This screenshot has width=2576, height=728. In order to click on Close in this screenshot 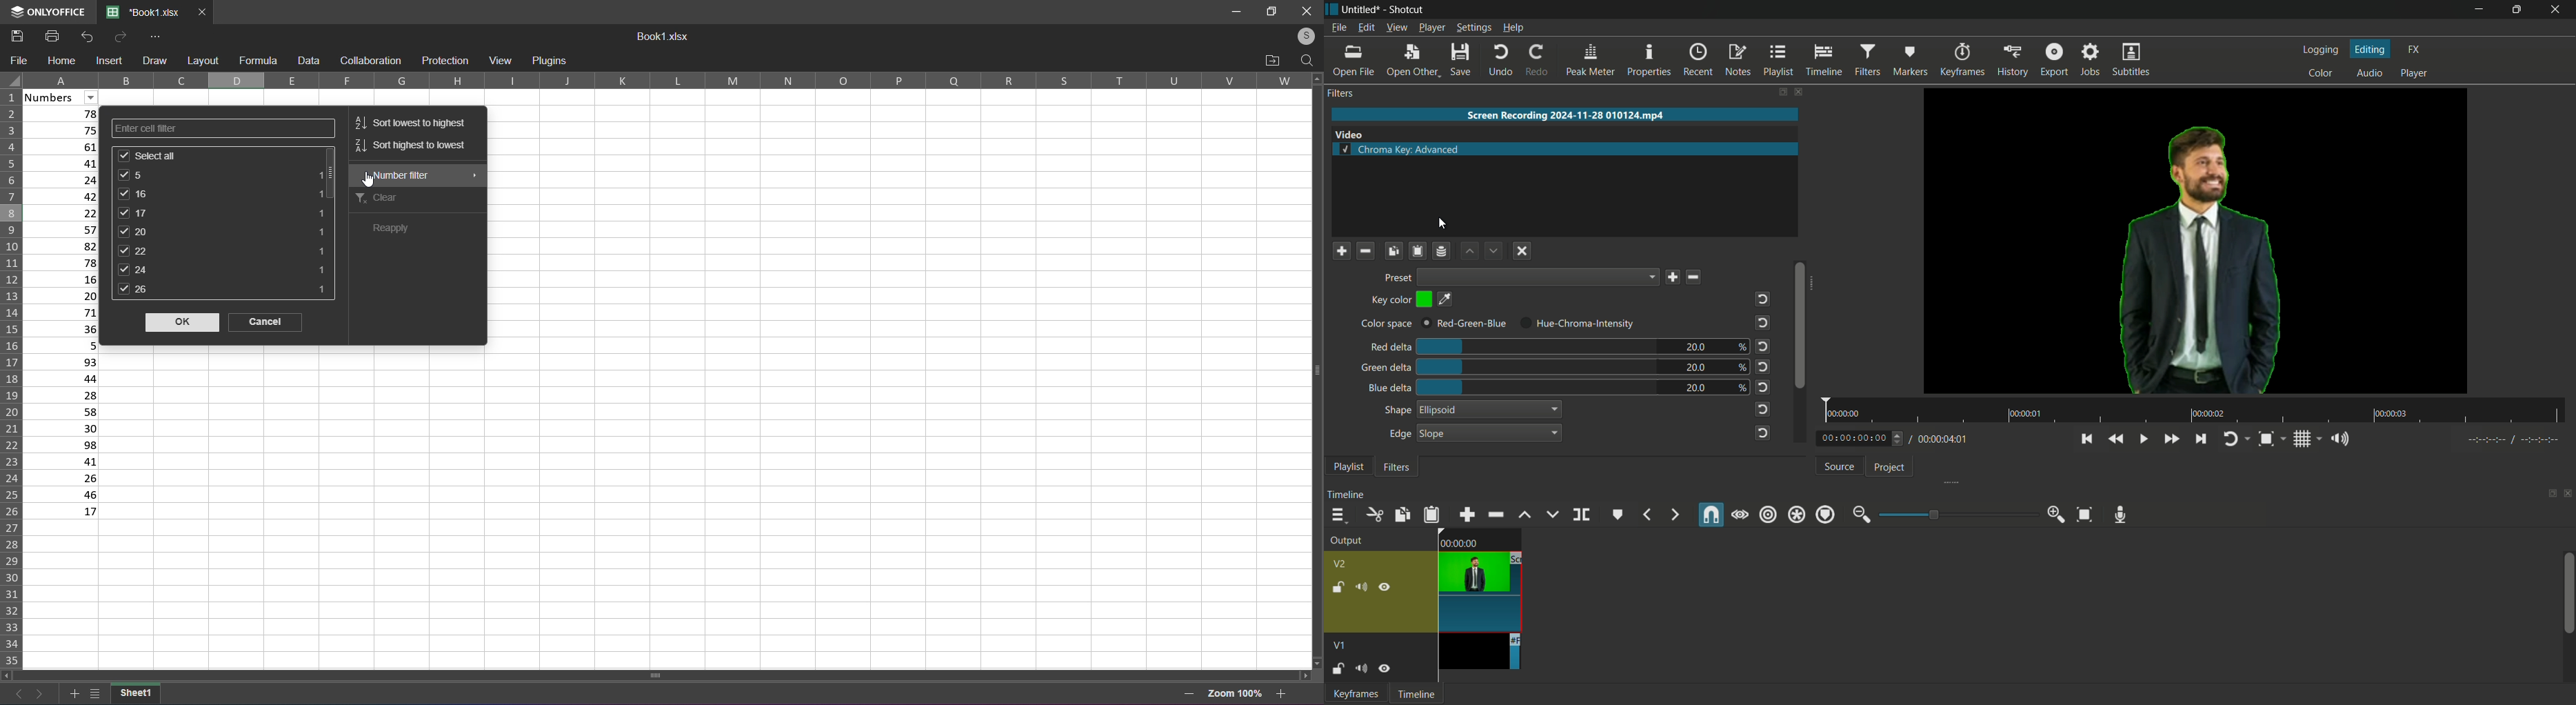, I will do `click(1524, 251)`.